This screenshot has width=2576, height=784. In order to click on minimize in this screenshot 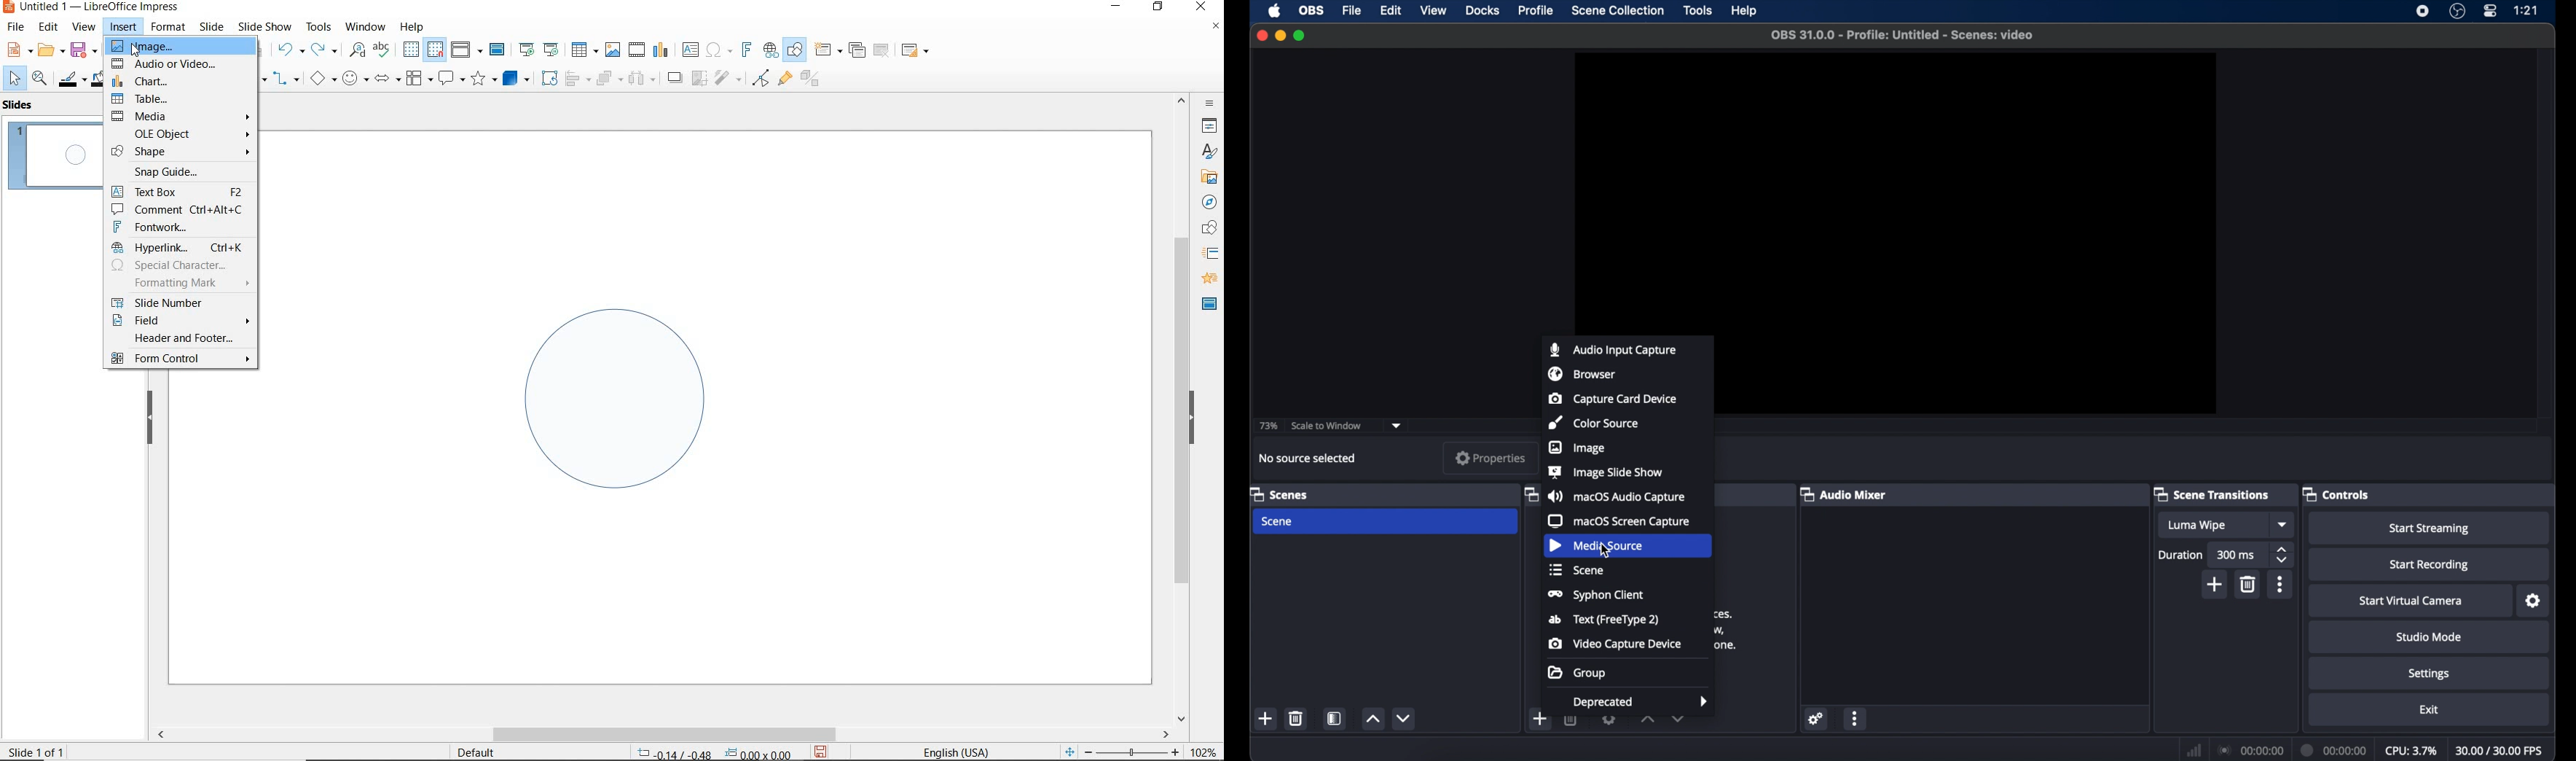, I will do `click(1118, 8)`.